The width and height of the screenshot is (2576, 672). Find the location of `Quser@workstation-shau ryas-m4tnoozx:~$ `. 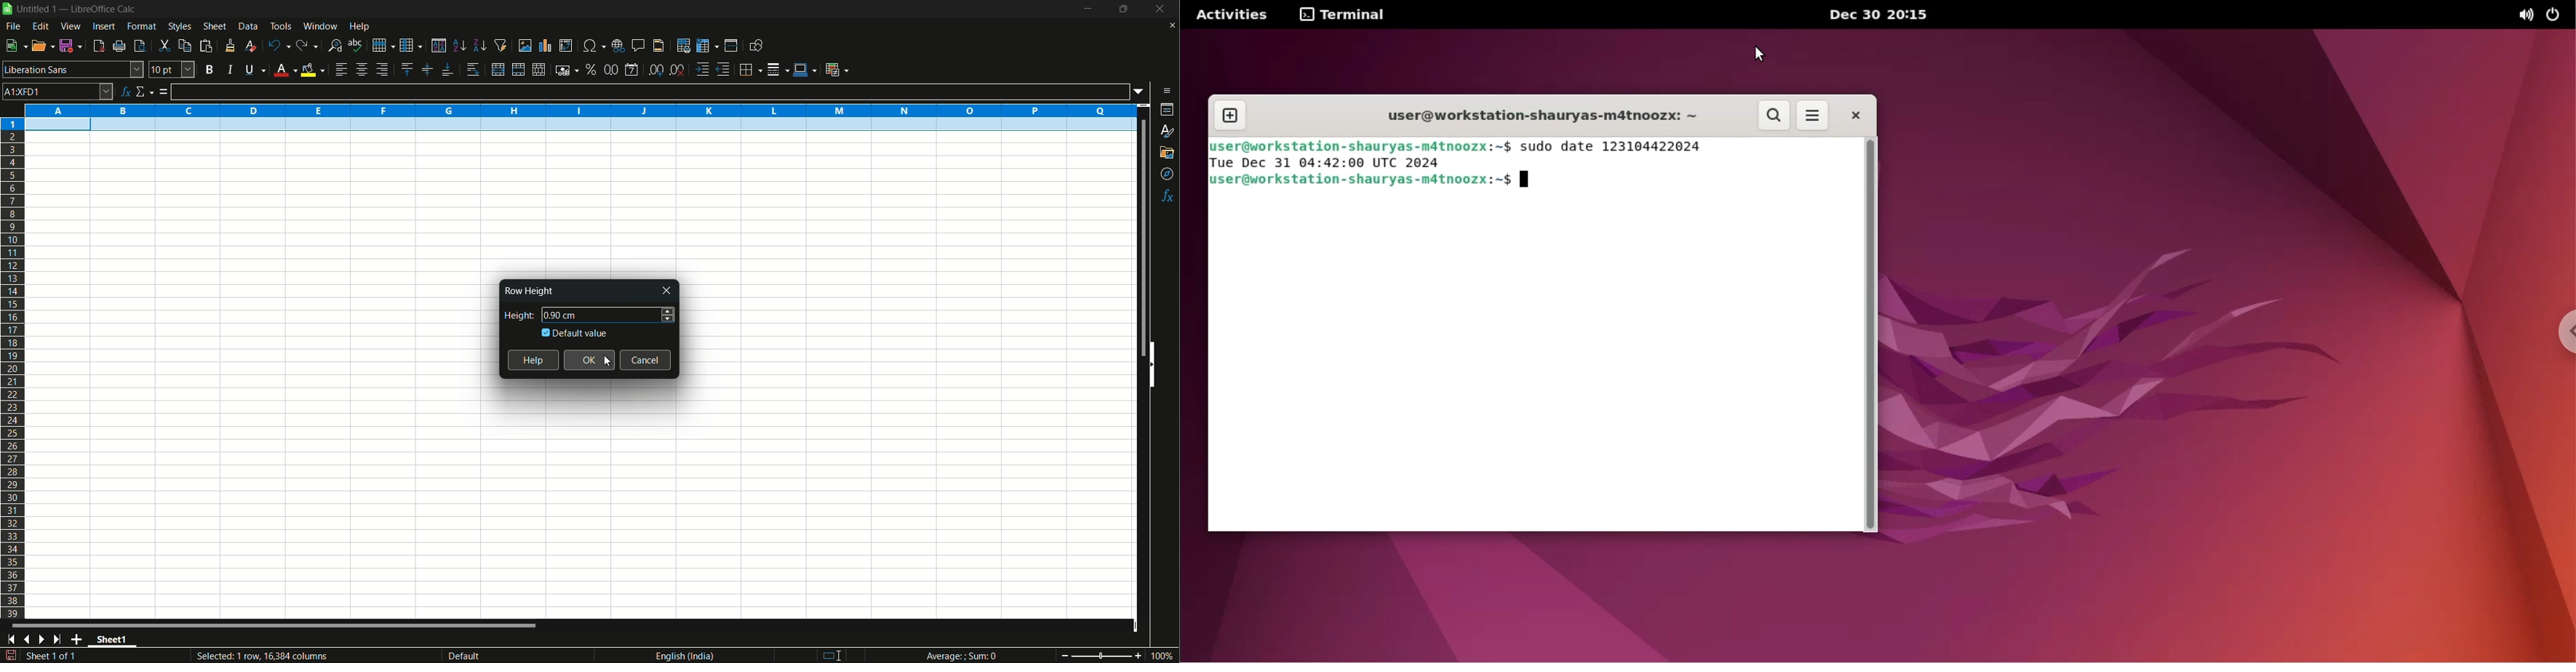

Quser@workstation-shau ryas-m4tnoozx:~$  is located at coordinates (1362, 181).